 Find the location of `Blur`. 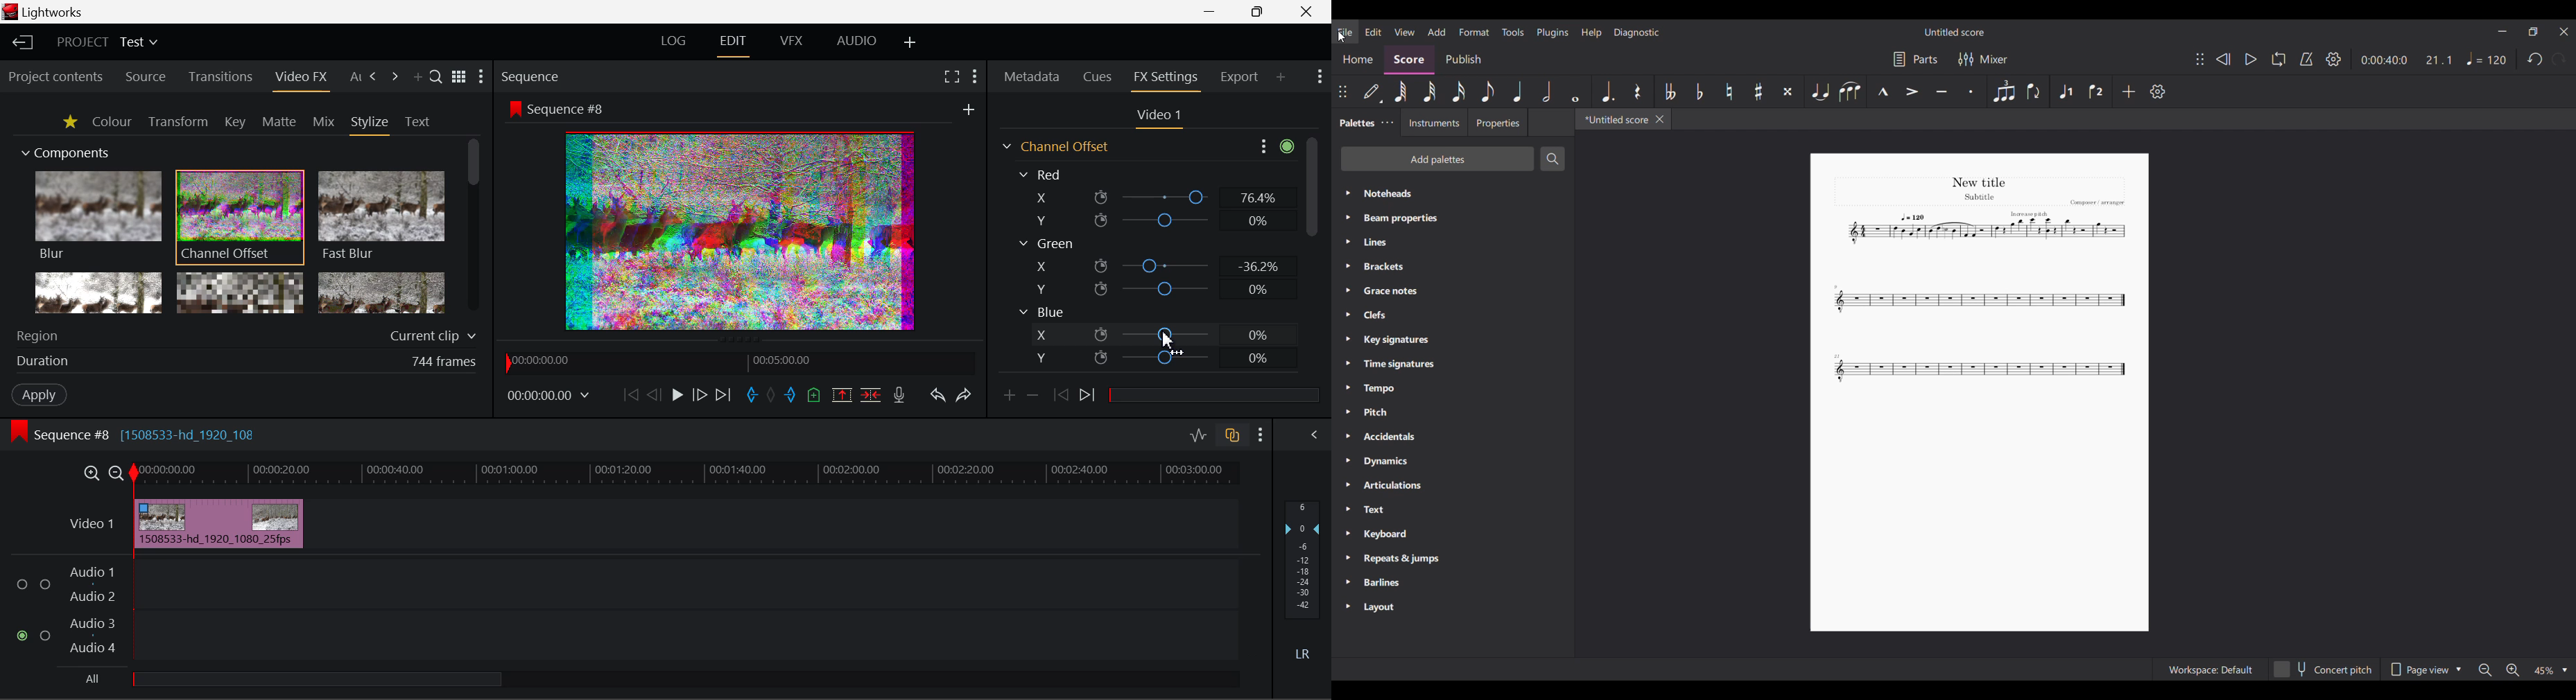

Blur is located at coordinates (97, 216).